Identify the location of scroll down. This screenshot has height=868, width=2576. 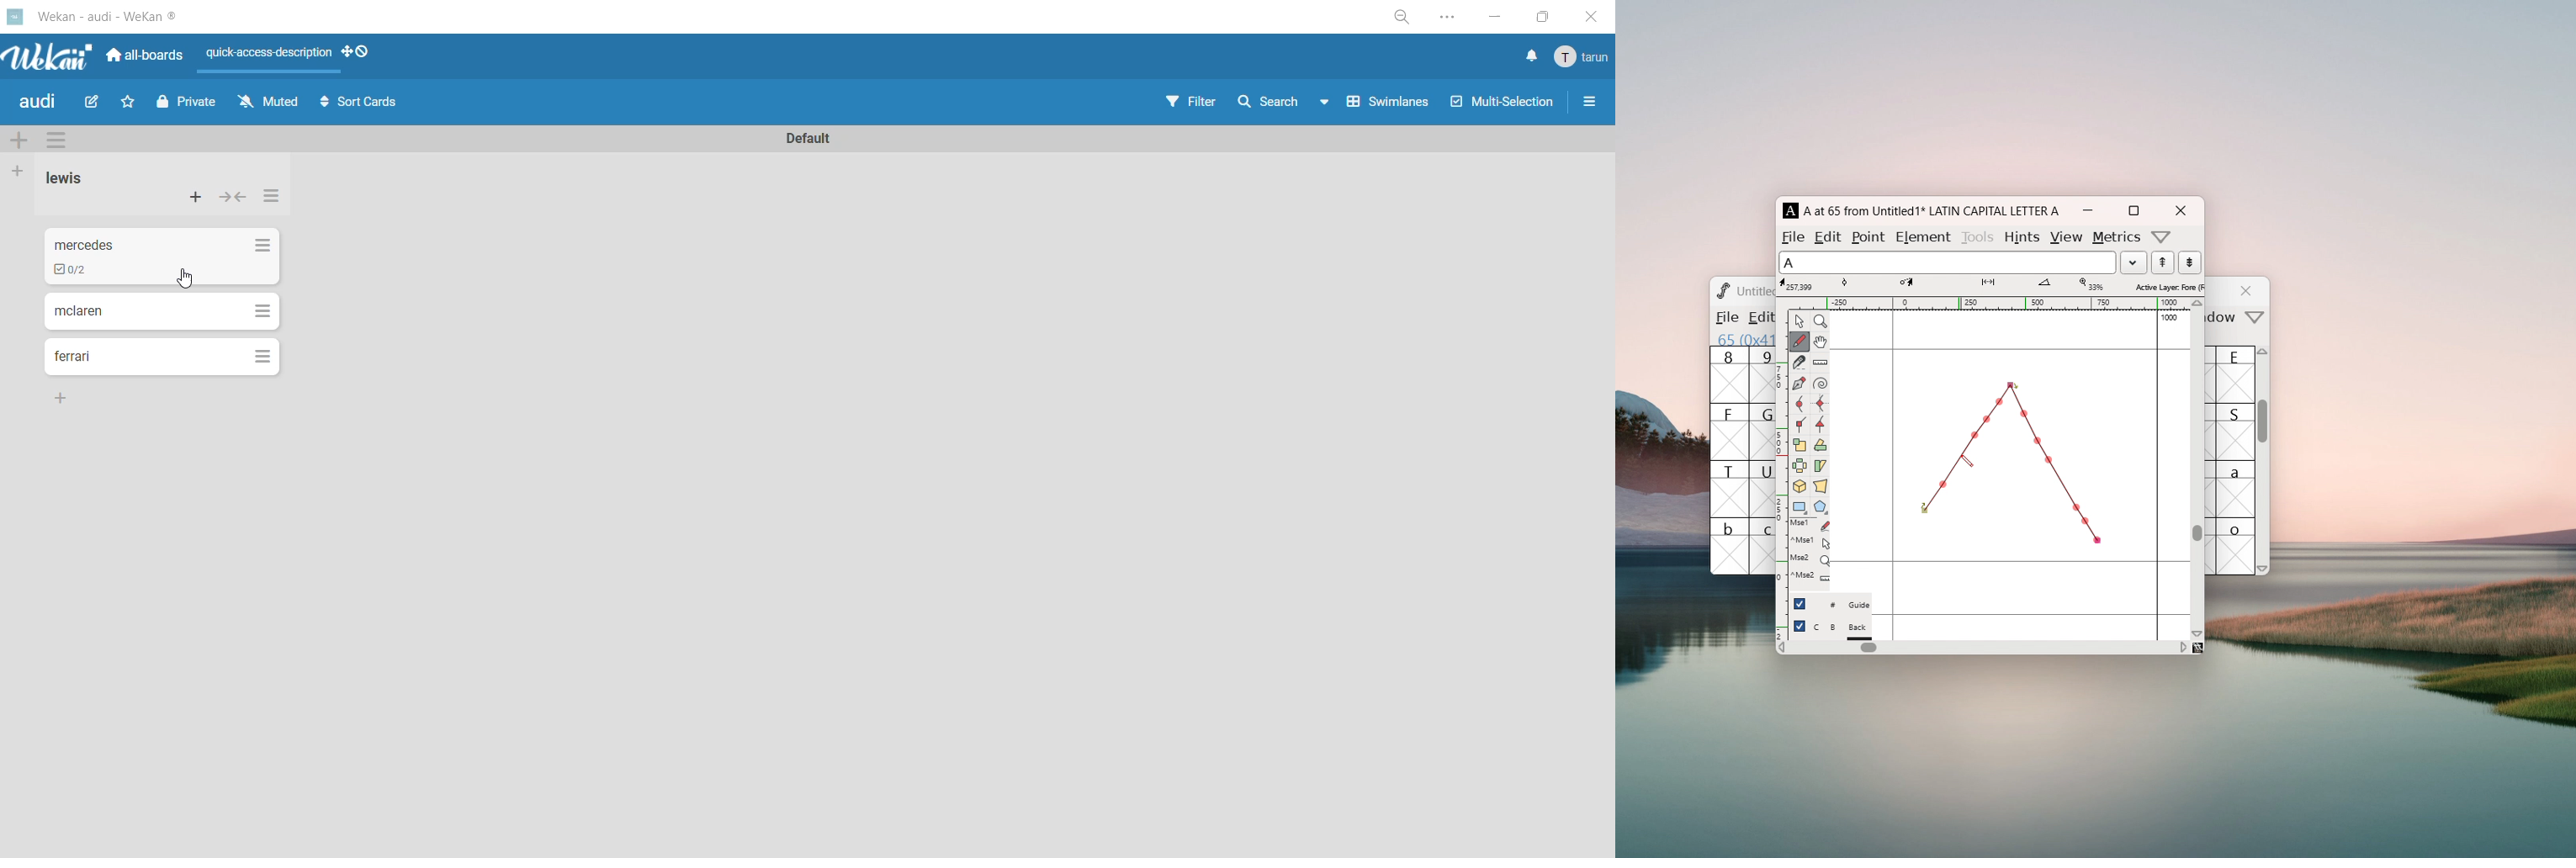
(2198, 633).